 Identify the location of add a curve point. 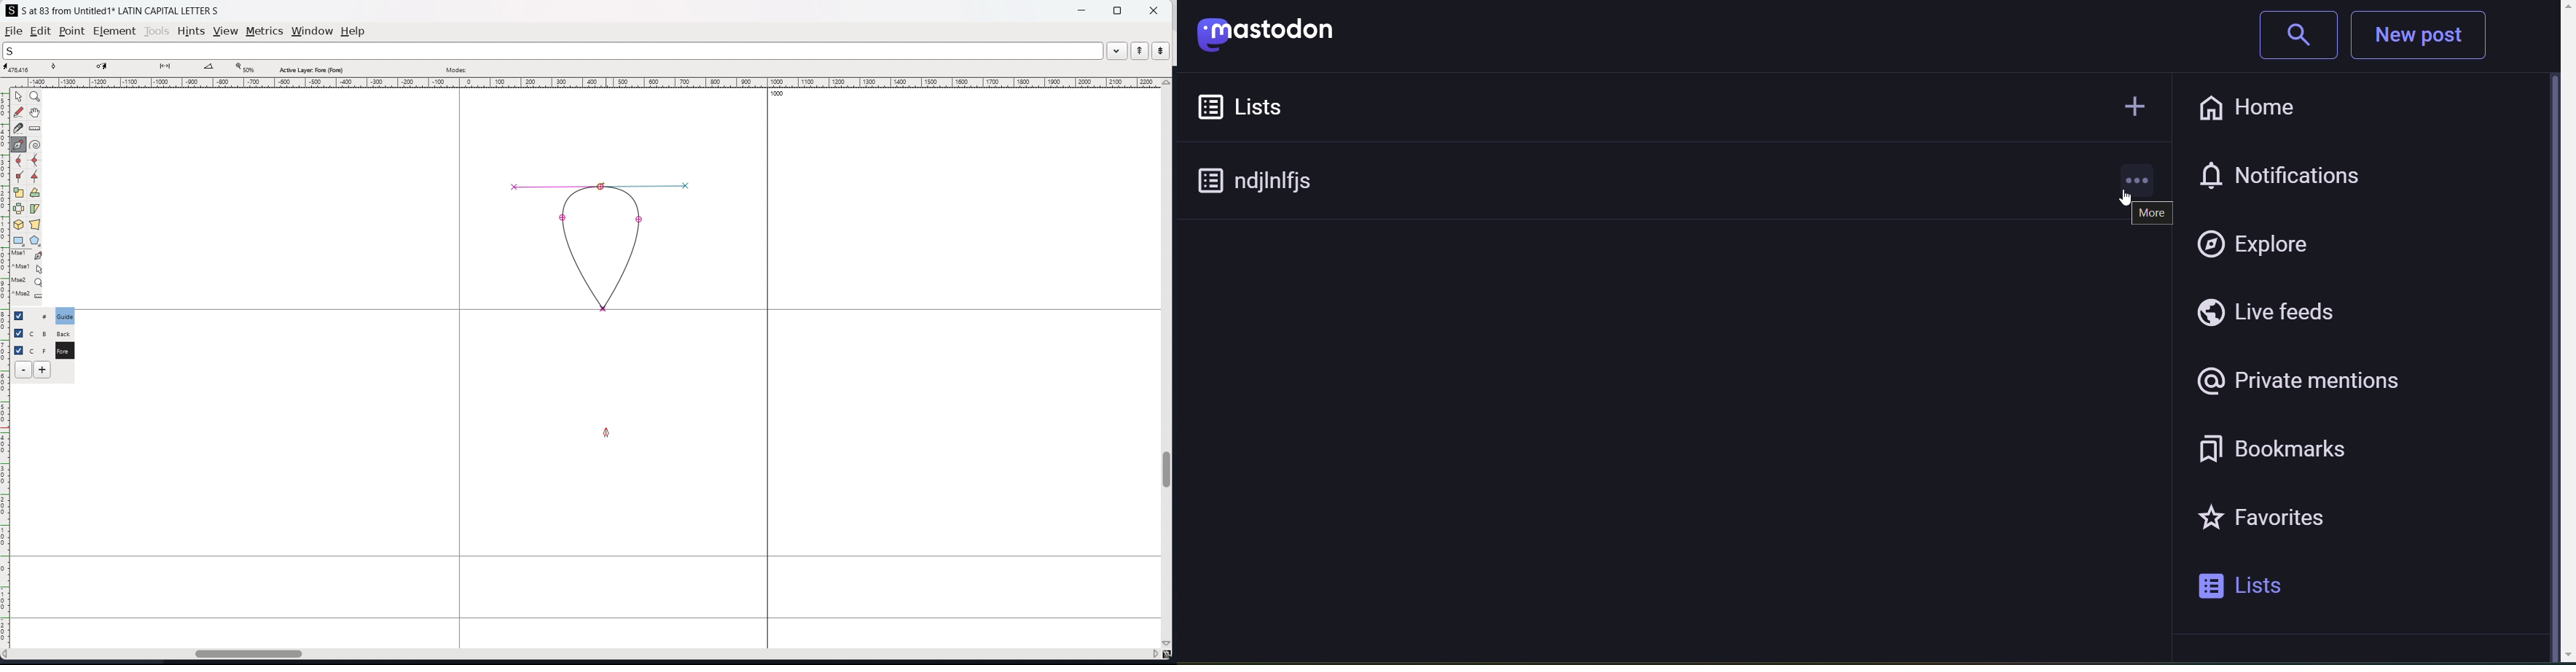
(19, 161).